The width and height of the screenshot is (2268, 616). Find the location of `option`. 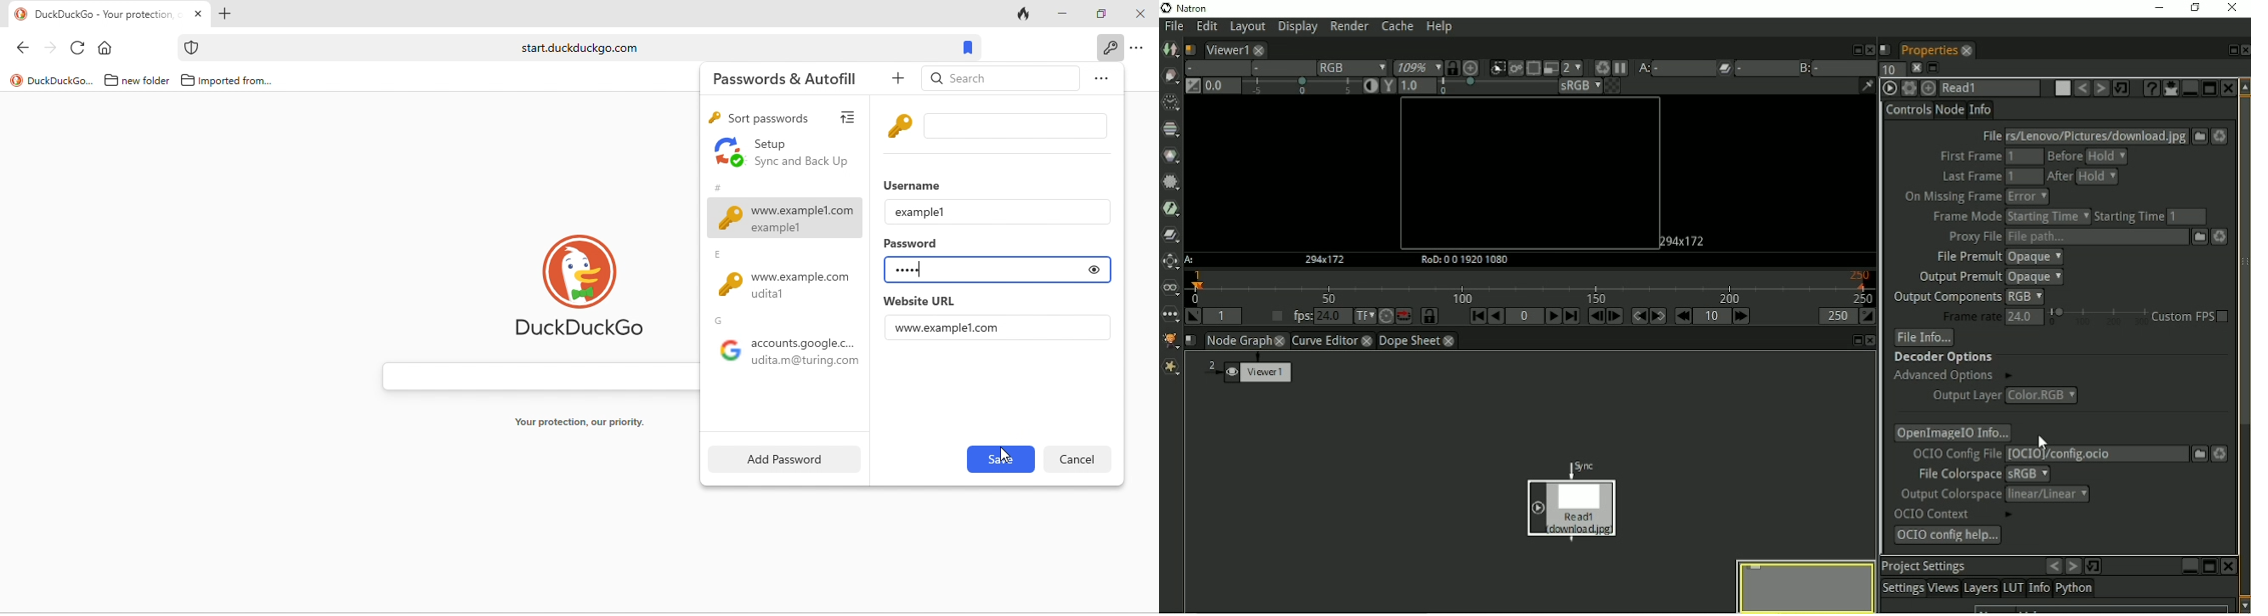

option is located at coordinates (1099, 81).